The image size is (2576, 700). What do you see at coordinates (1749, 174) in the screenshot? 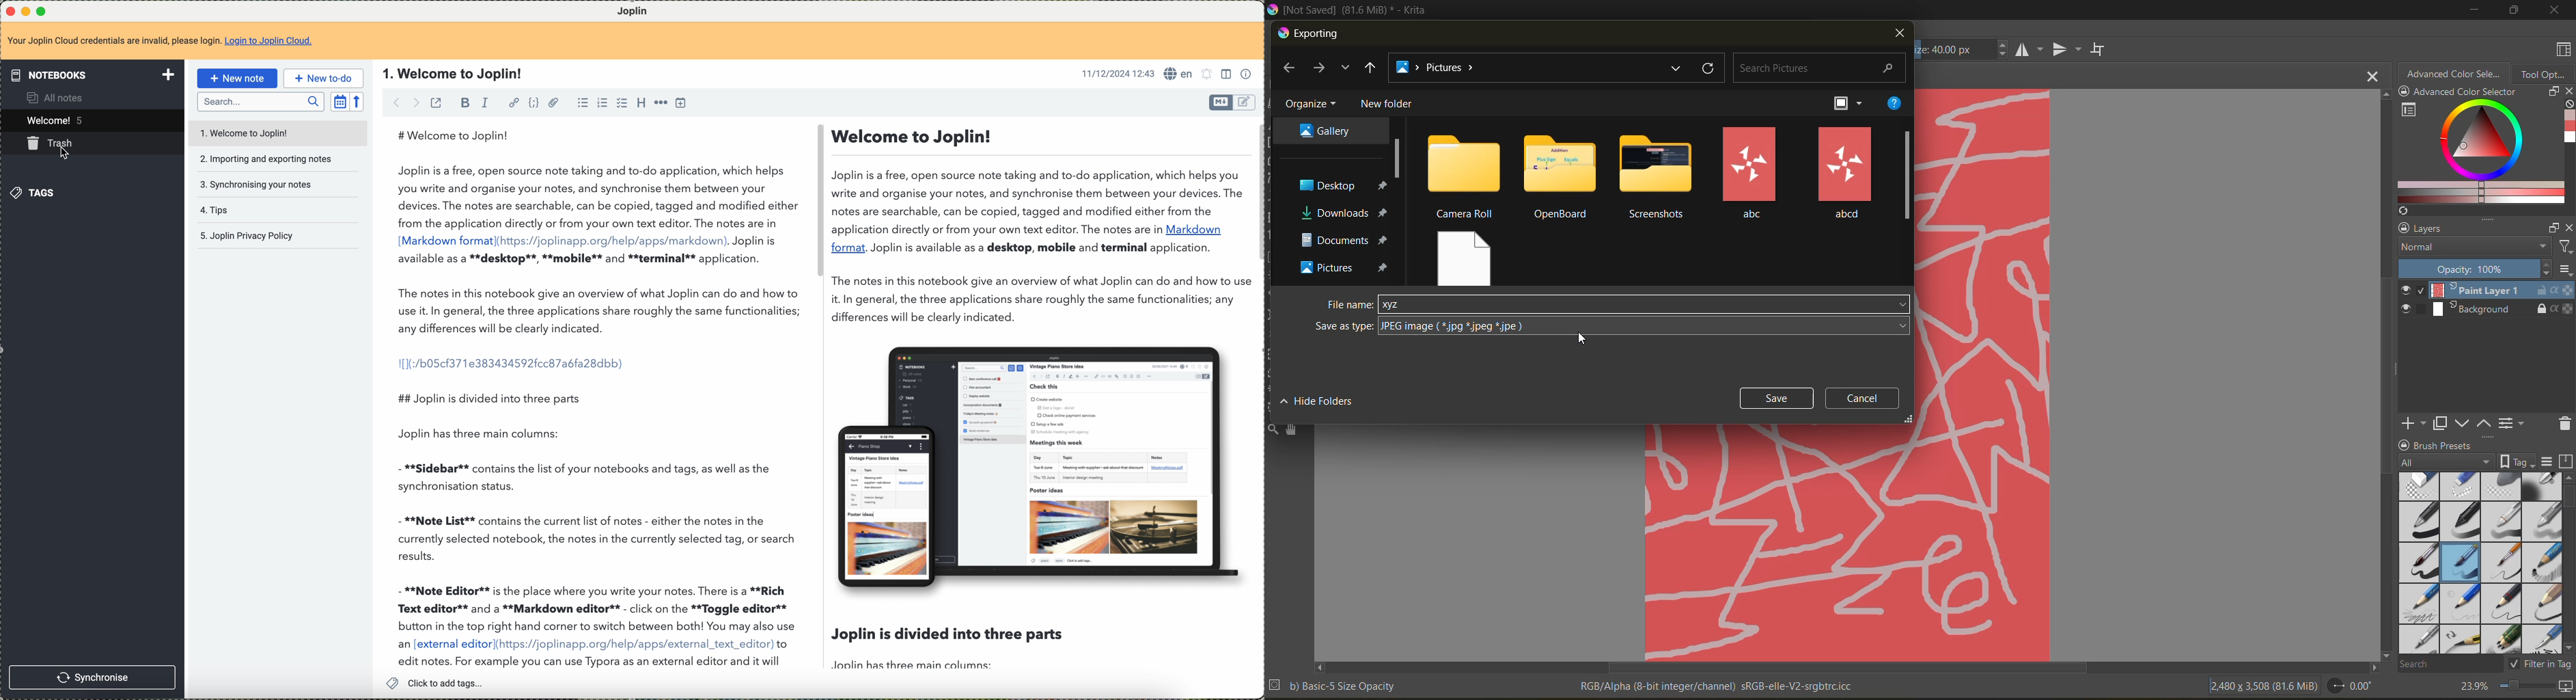
I see `folders` at bounding box center [1749, 174].